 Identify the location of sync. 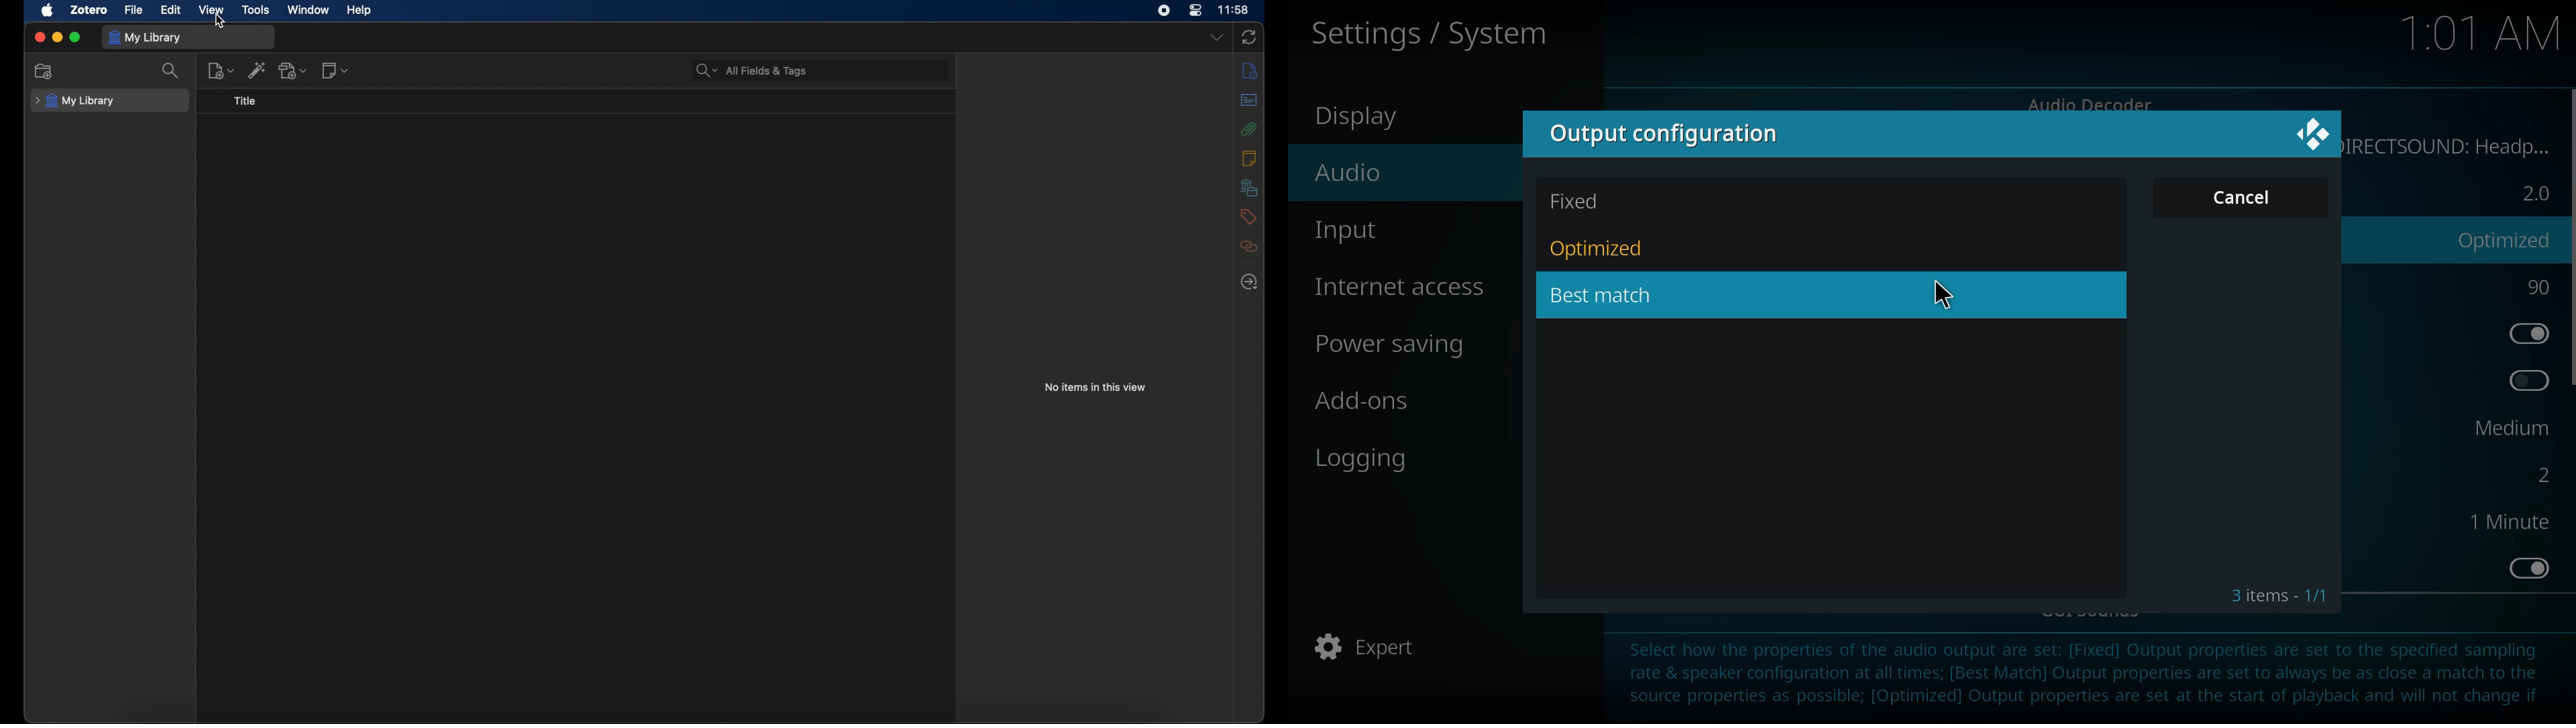
(1249, 38).